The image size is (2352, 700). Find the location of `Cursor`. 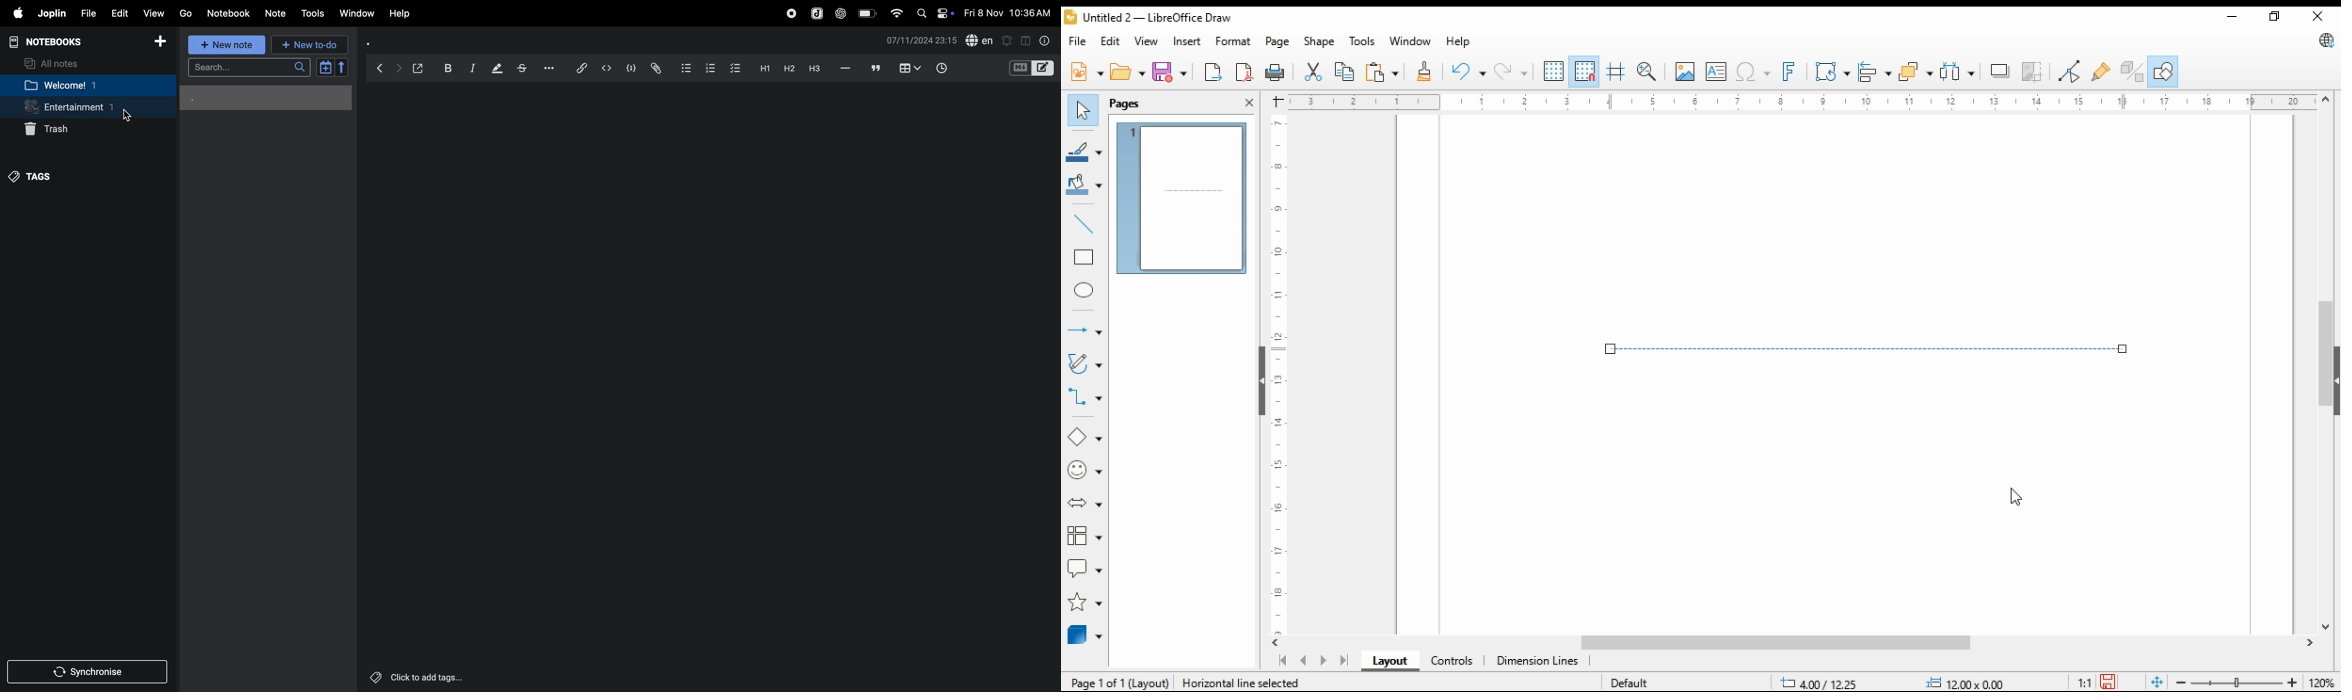

Cursor is located at coordinates (130, 115).